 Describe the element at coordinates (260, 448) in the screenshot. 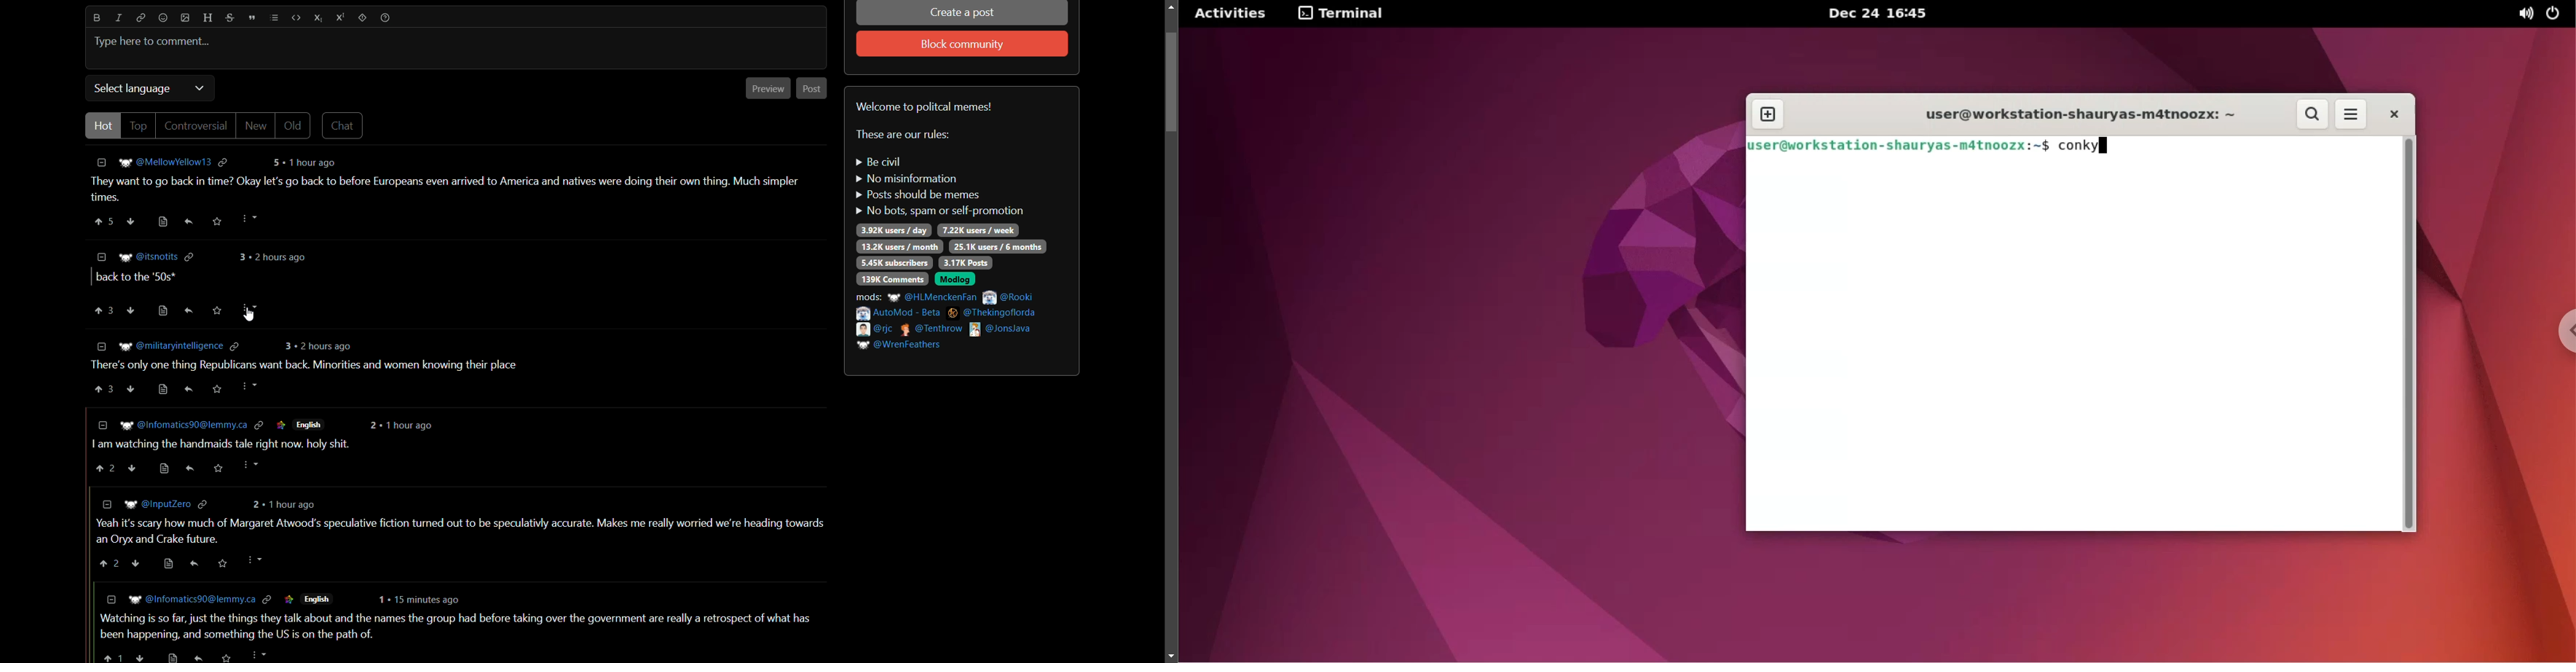

I see `comment-4` at that location.